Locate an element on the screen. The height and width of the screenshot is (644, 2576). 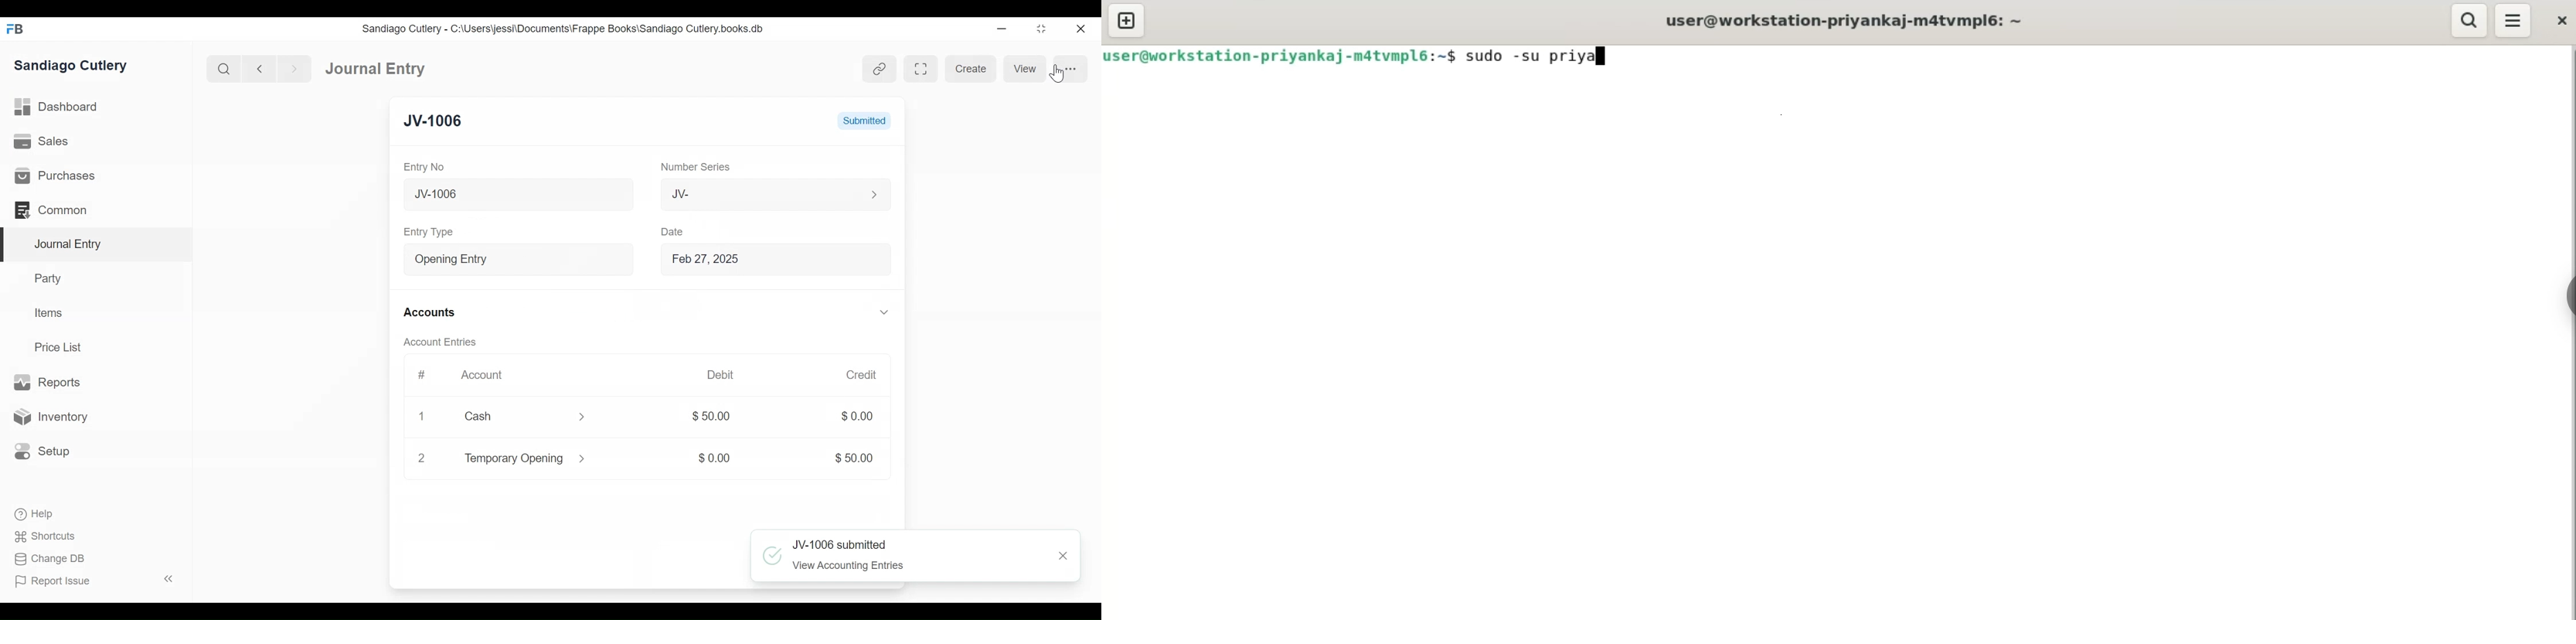
$0.00 is located at coordinates (849, 416).